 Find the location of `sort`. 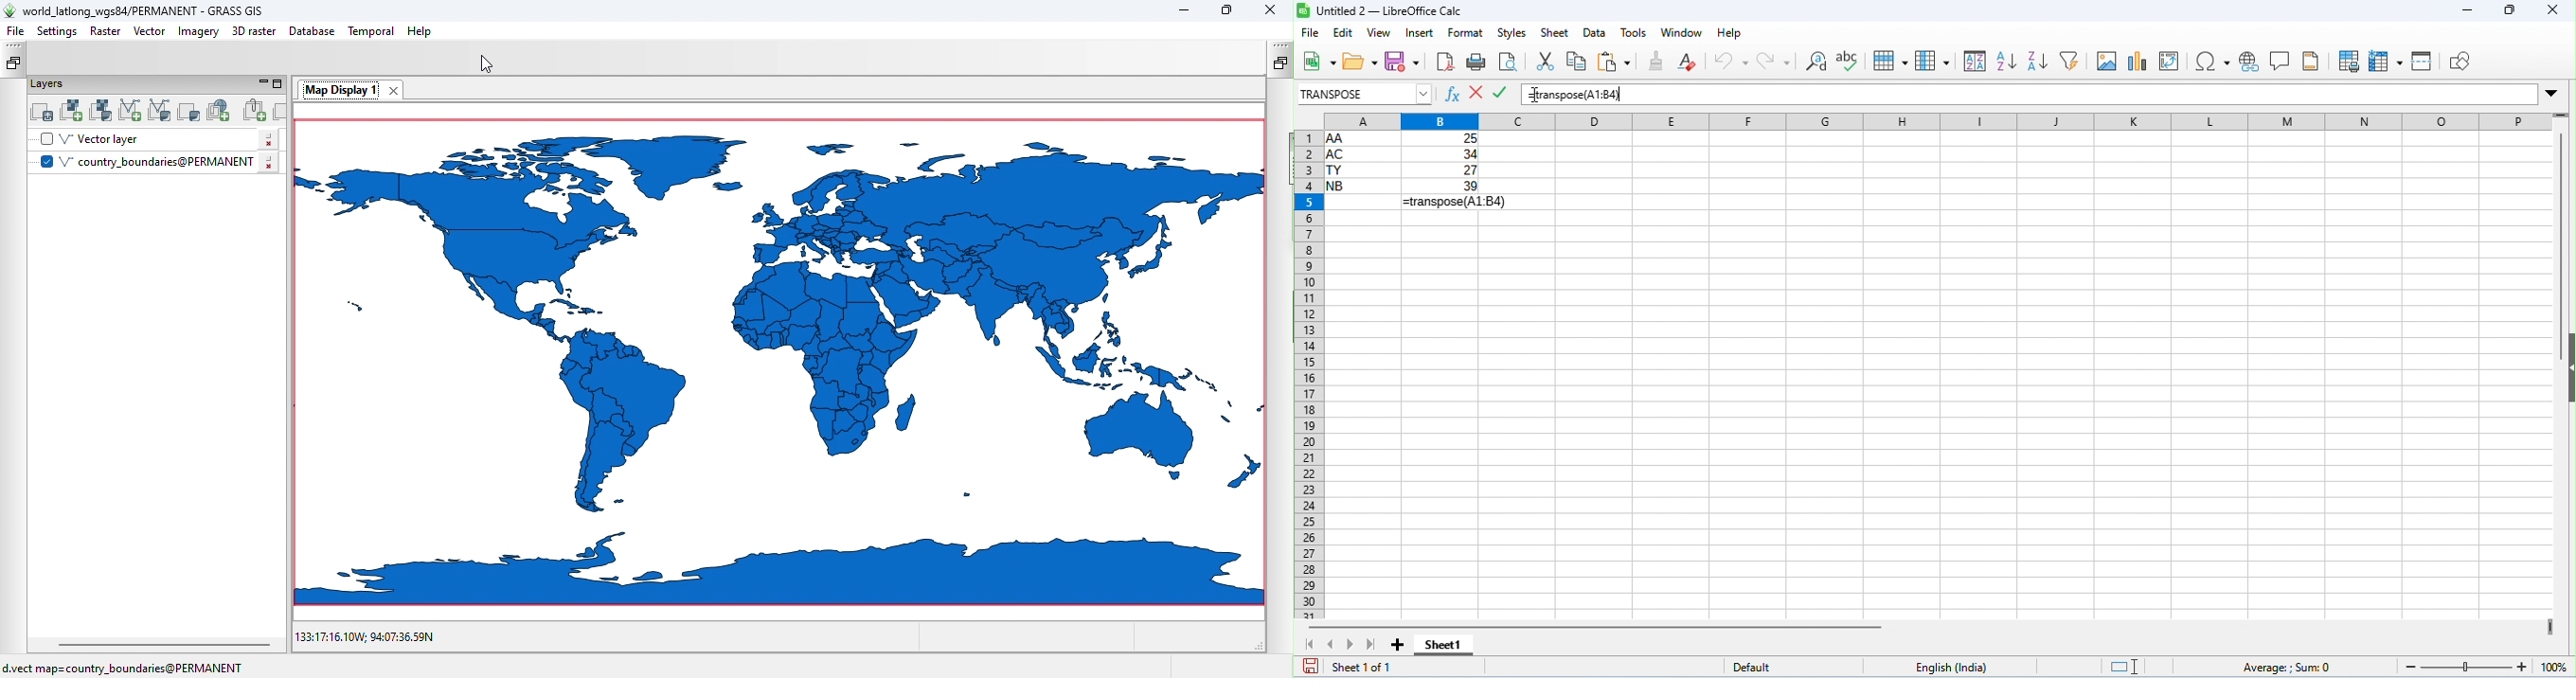

sort is located at coordinates (1976, 61).